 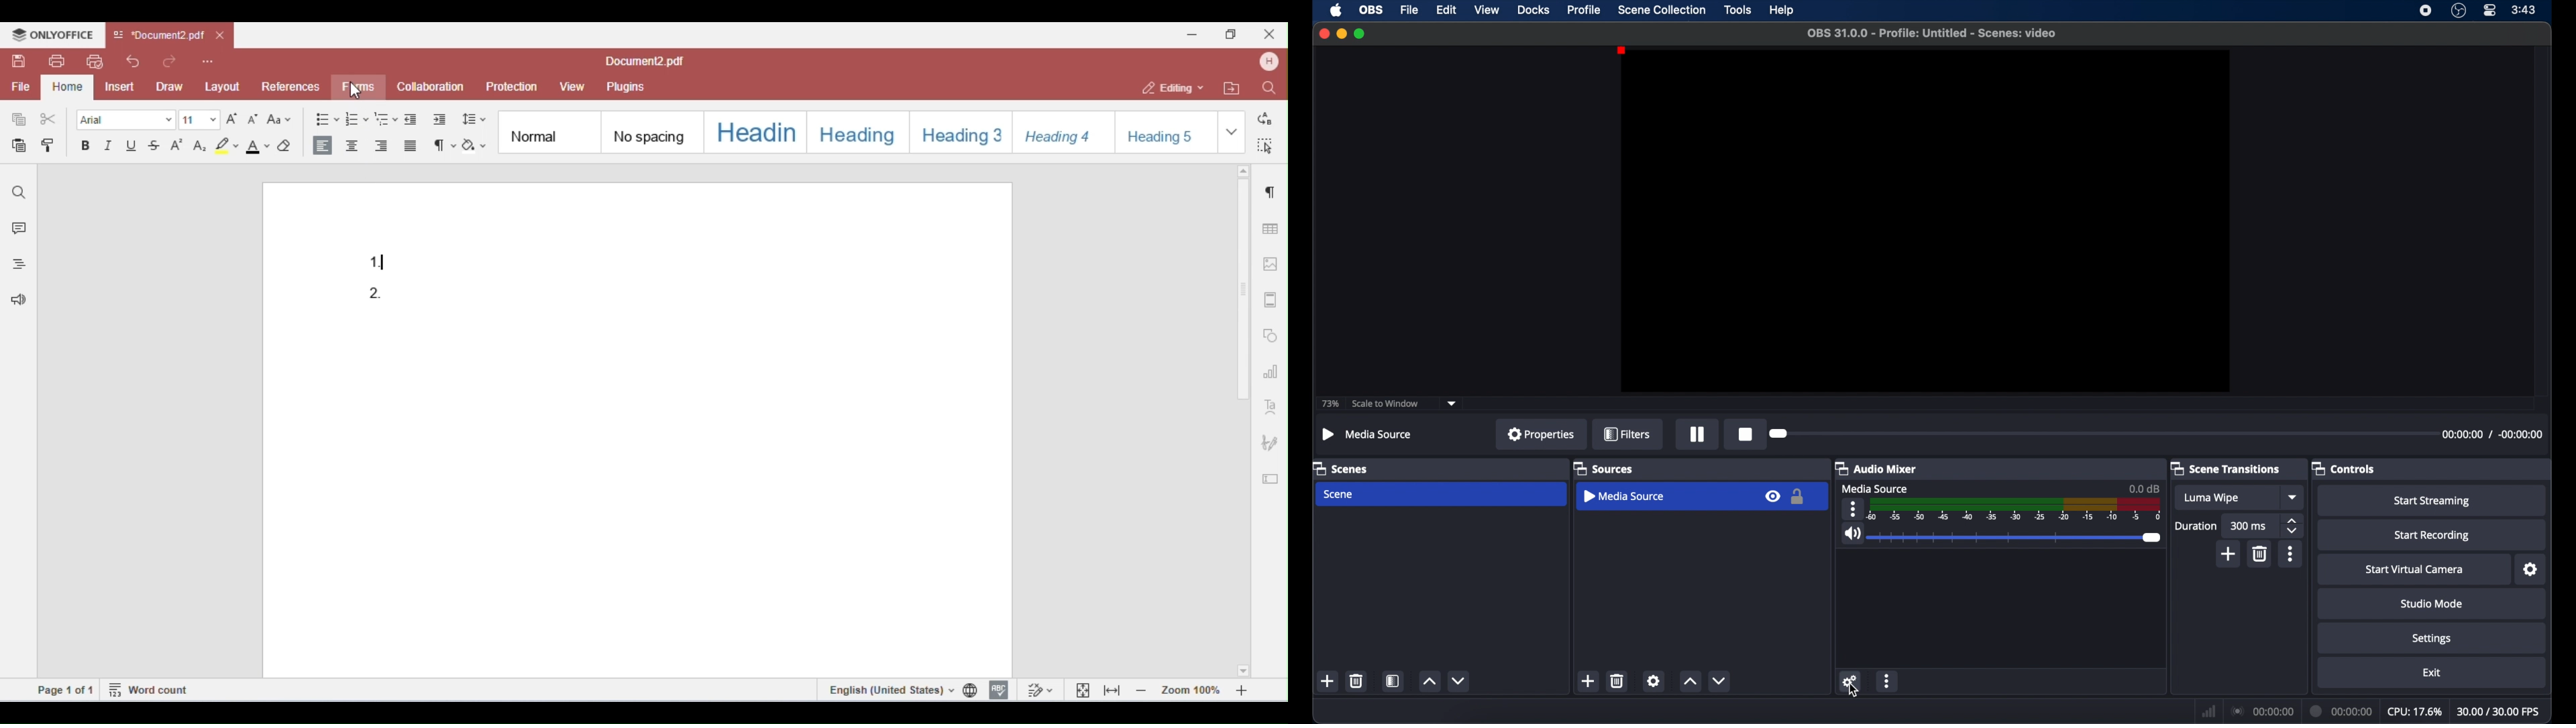 What do you see at coordinates (2493, 434) in the screenshot?
I see `00:00:00 / -00:00:00` at bounding box center [2493, 434].